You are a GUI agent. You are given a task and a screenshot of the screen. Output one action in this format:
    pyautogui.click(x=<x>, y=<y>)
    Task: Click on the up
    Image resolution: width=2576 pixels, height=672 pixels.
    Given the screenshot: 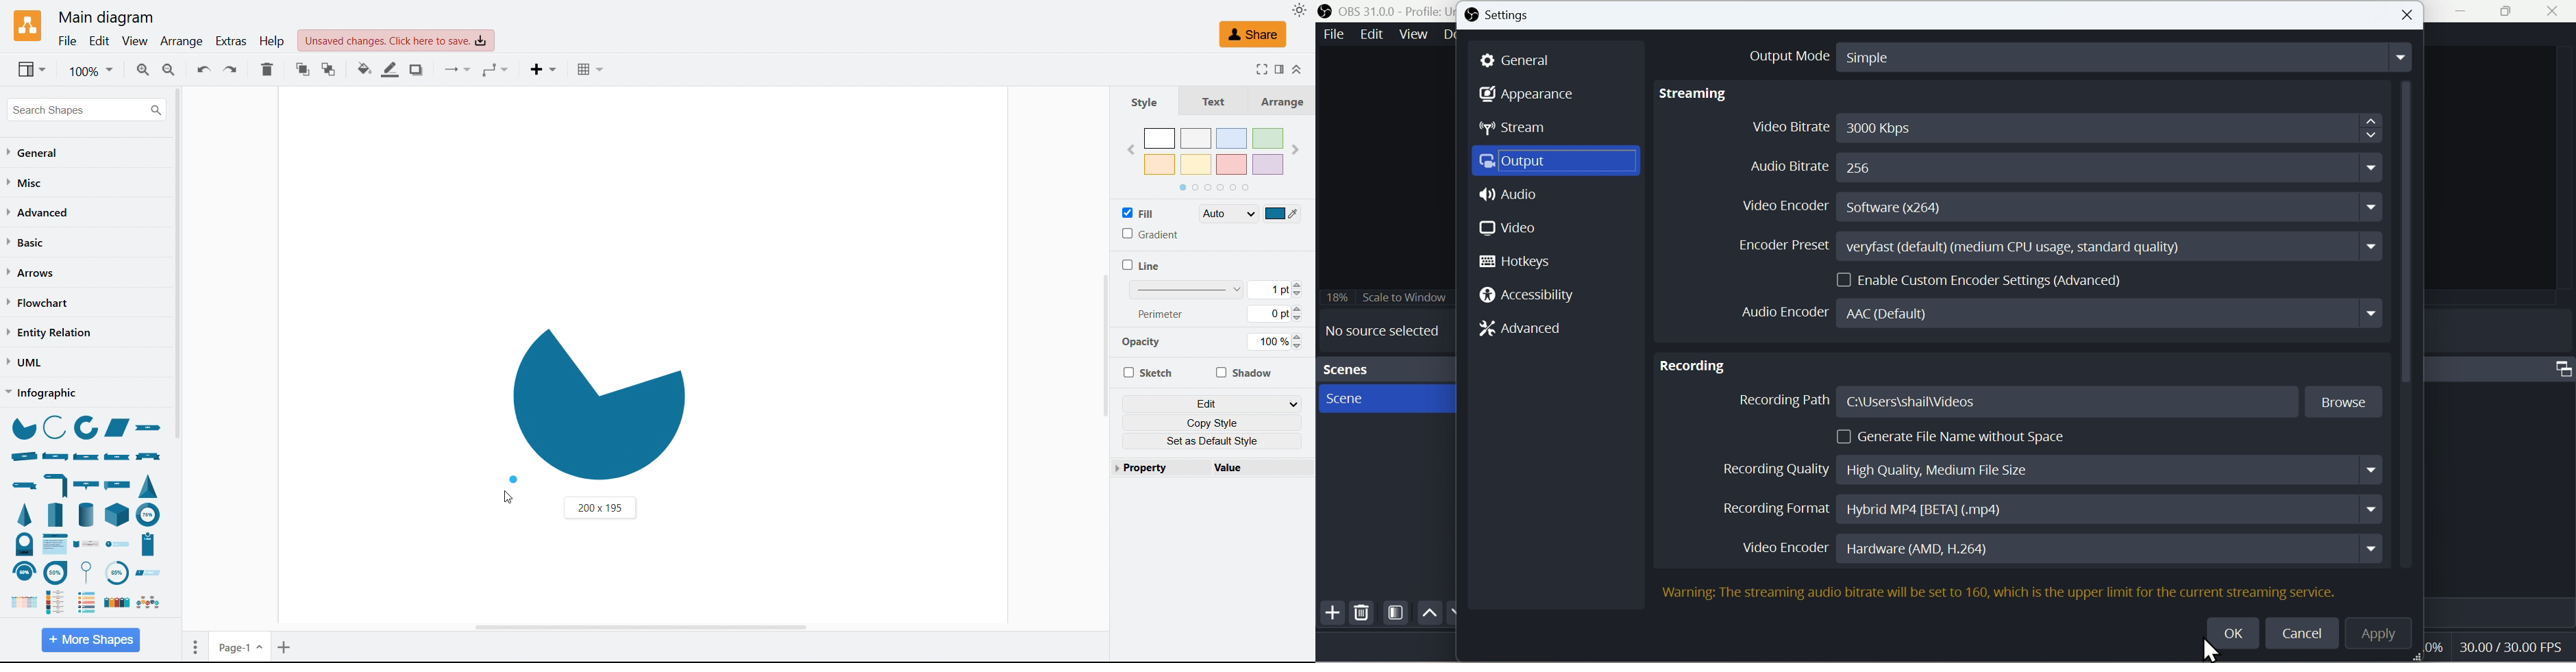 What is the action you would take?
    pyautogui.click(x=1428, y=612)
    